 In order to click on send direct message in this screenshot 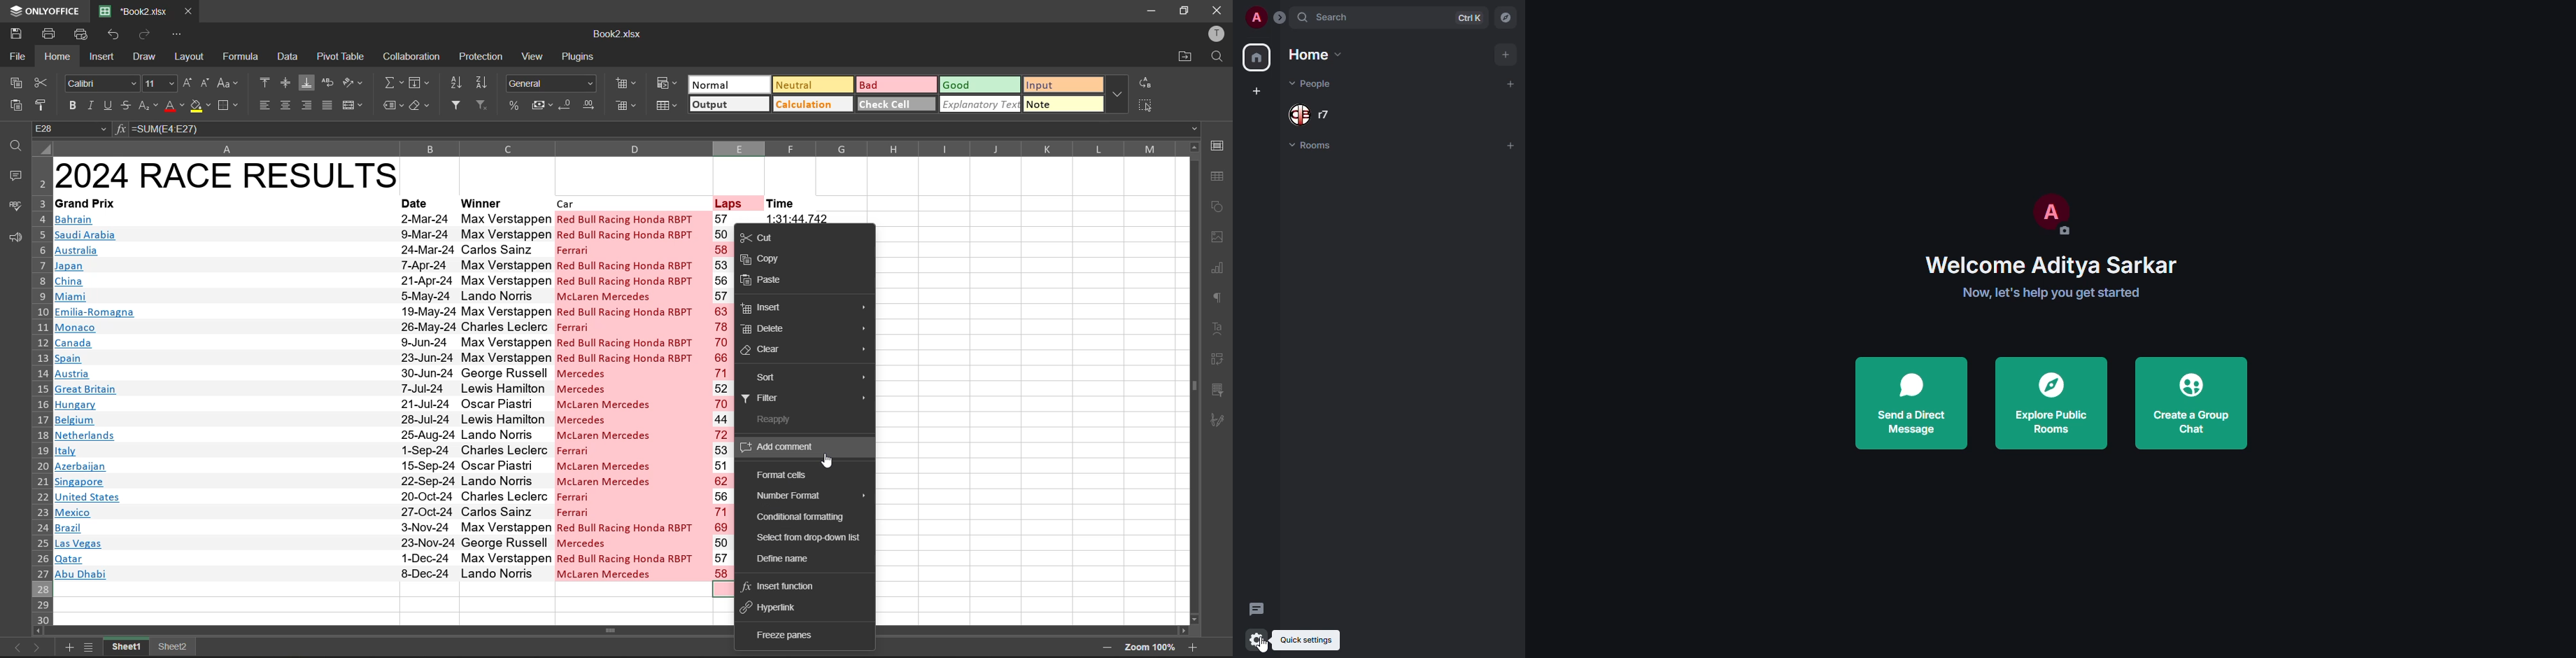, I will do `click(1911, 402)`.